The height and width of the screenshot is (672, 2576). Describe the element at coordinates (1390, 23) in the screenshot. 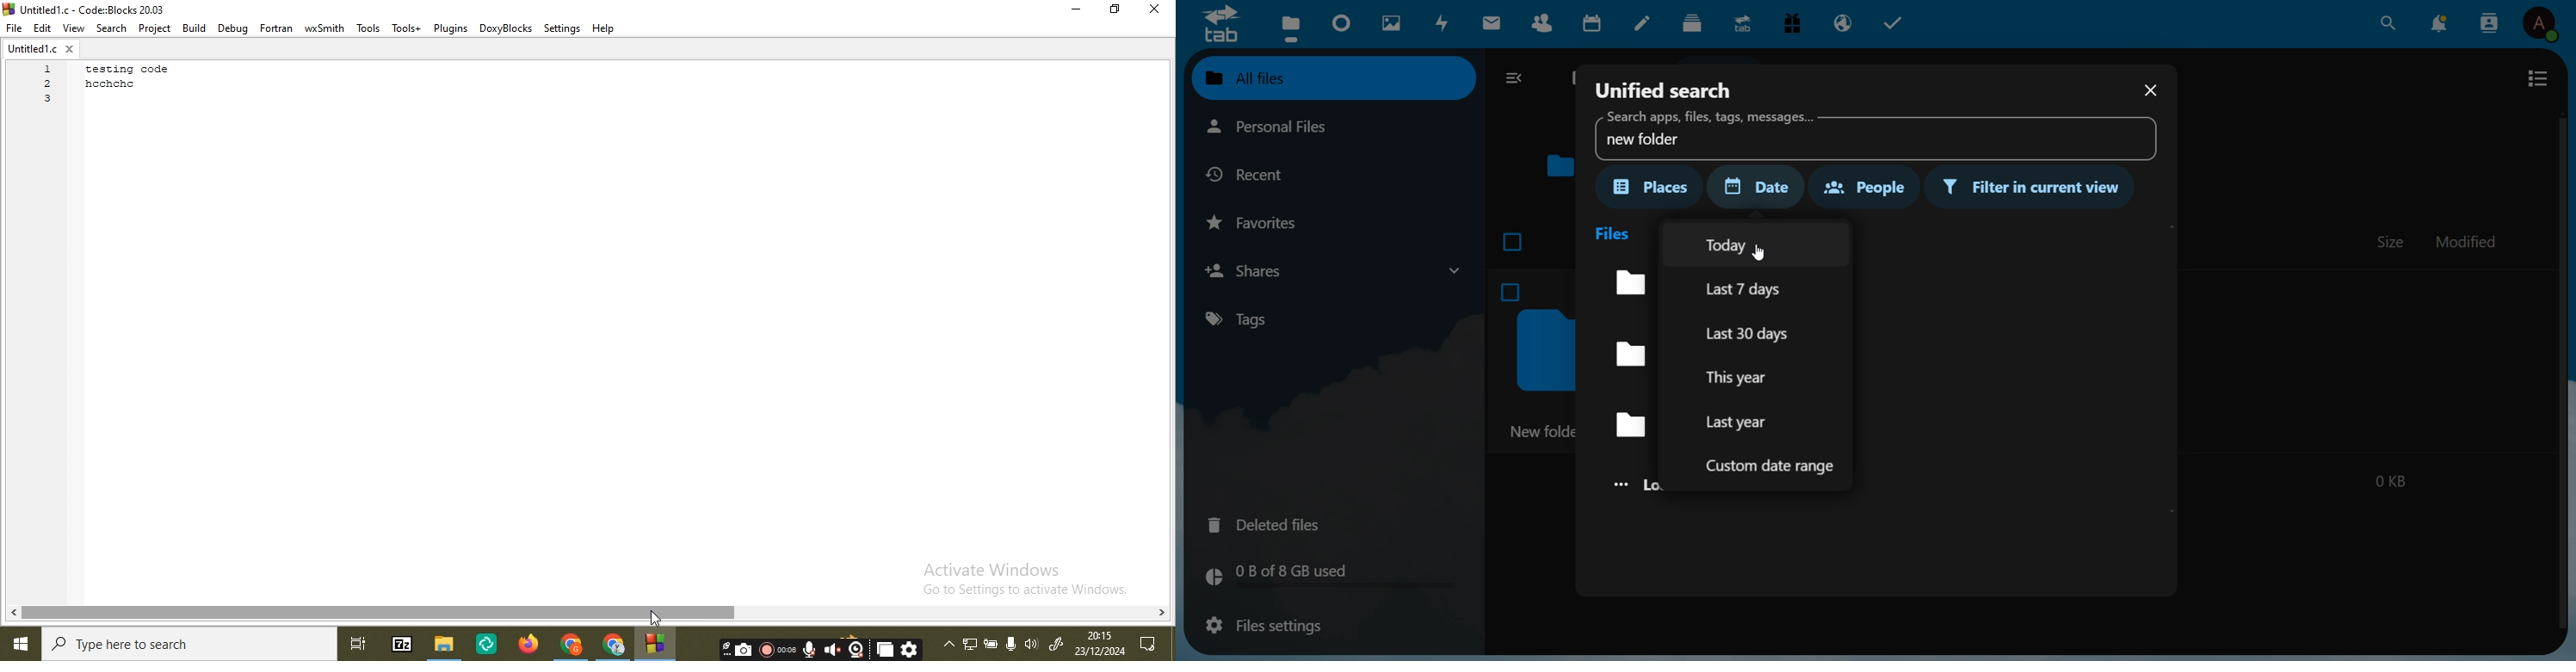

I see `images` at that location.